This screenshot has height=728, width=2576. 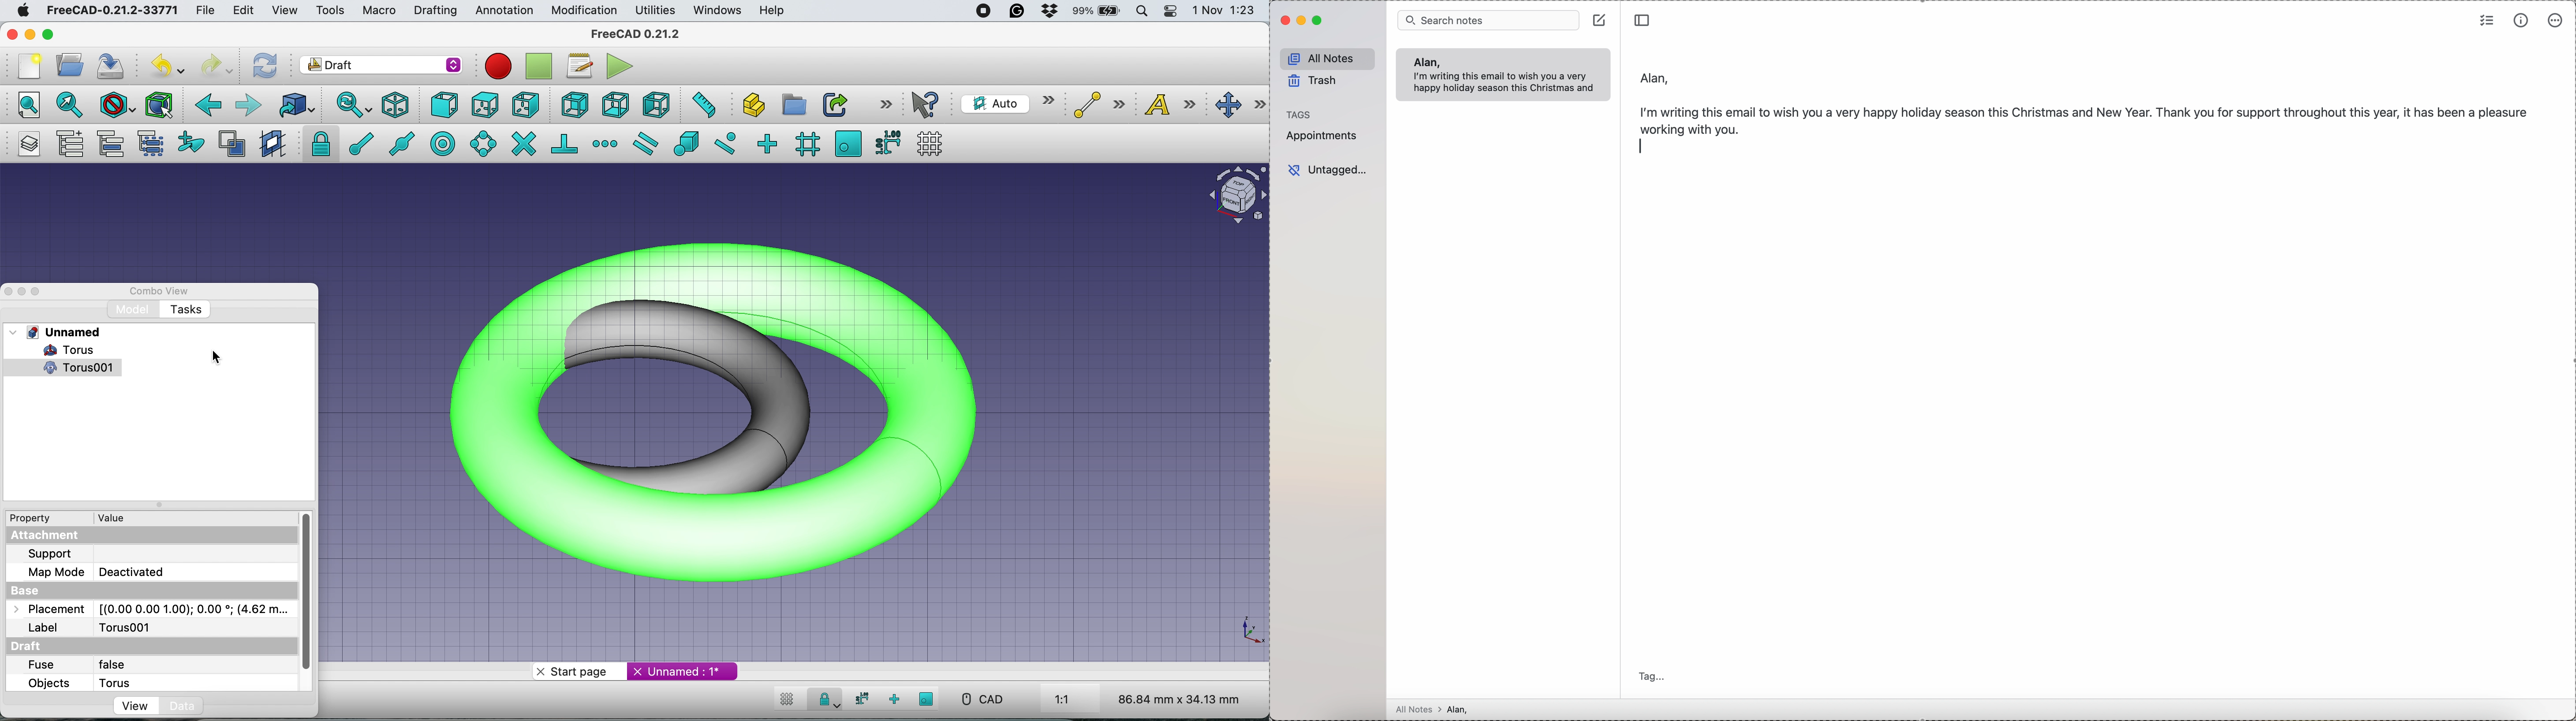 What do you see at coordinates (266, 67) in the screenshot?
I see `refresh` at bounding box center [266, 67].